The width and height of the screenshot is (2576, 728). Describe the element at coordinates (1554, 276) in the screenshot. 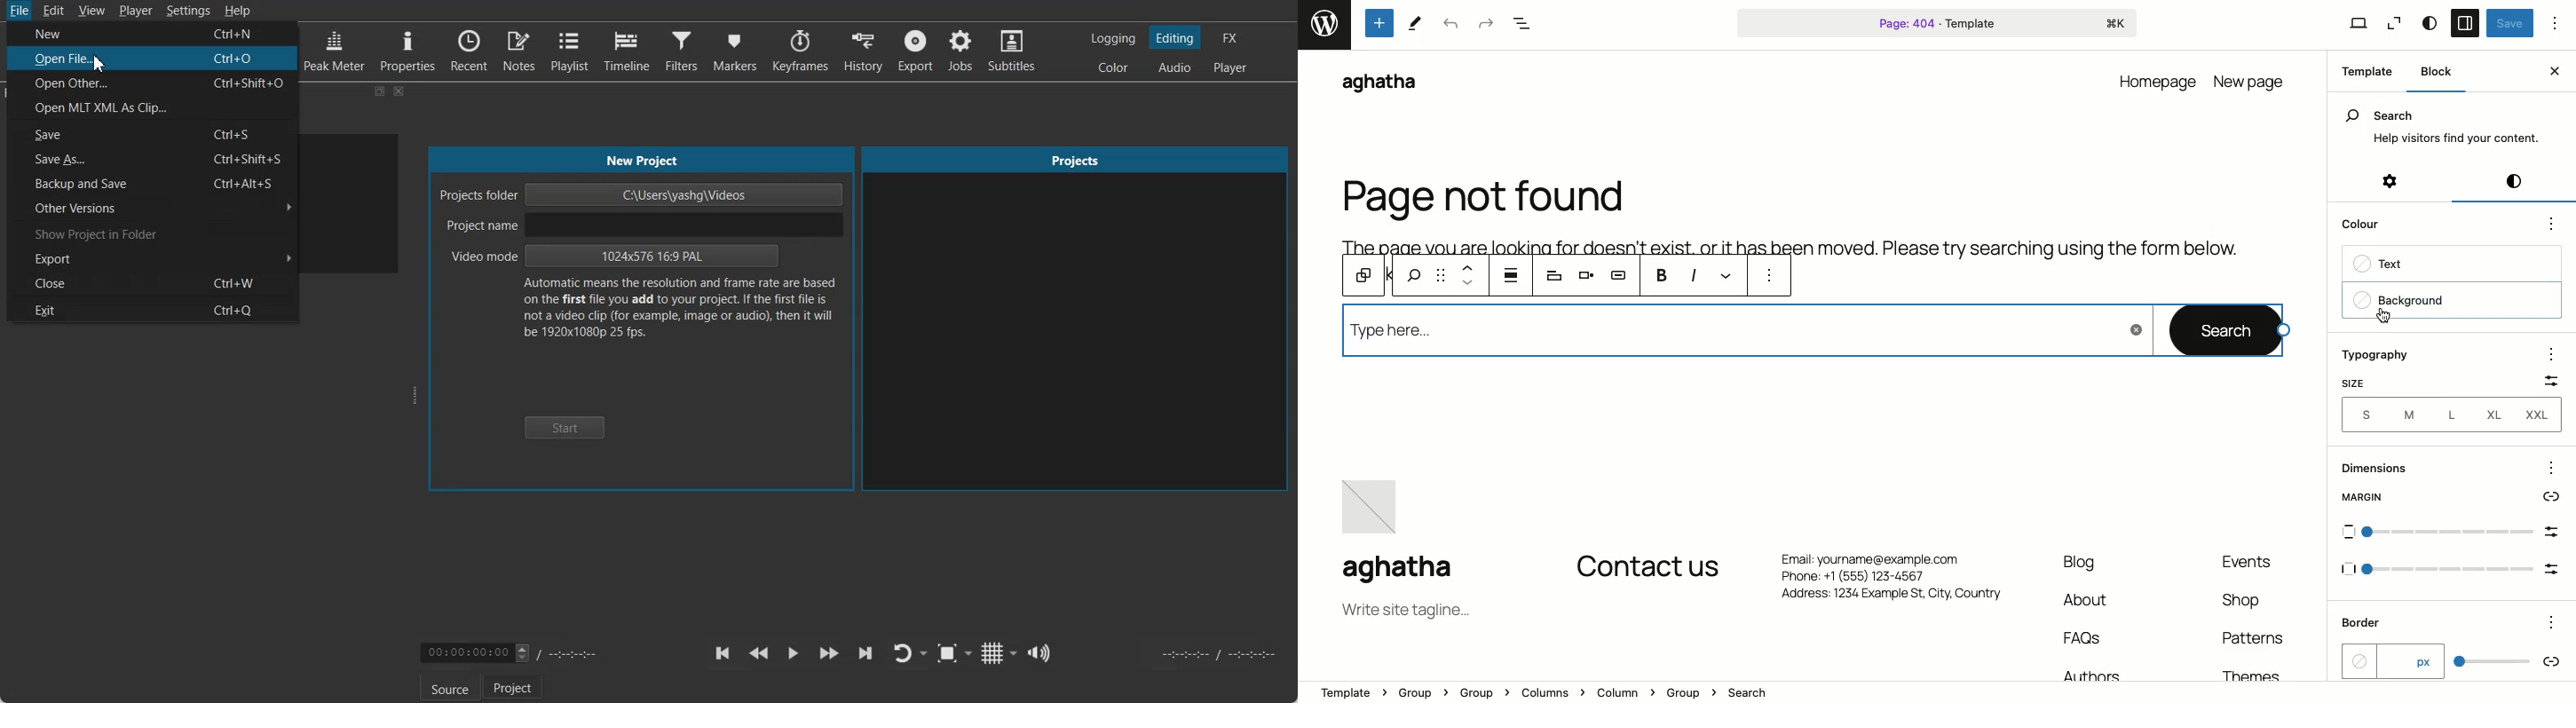

I see `Heading` at that location.